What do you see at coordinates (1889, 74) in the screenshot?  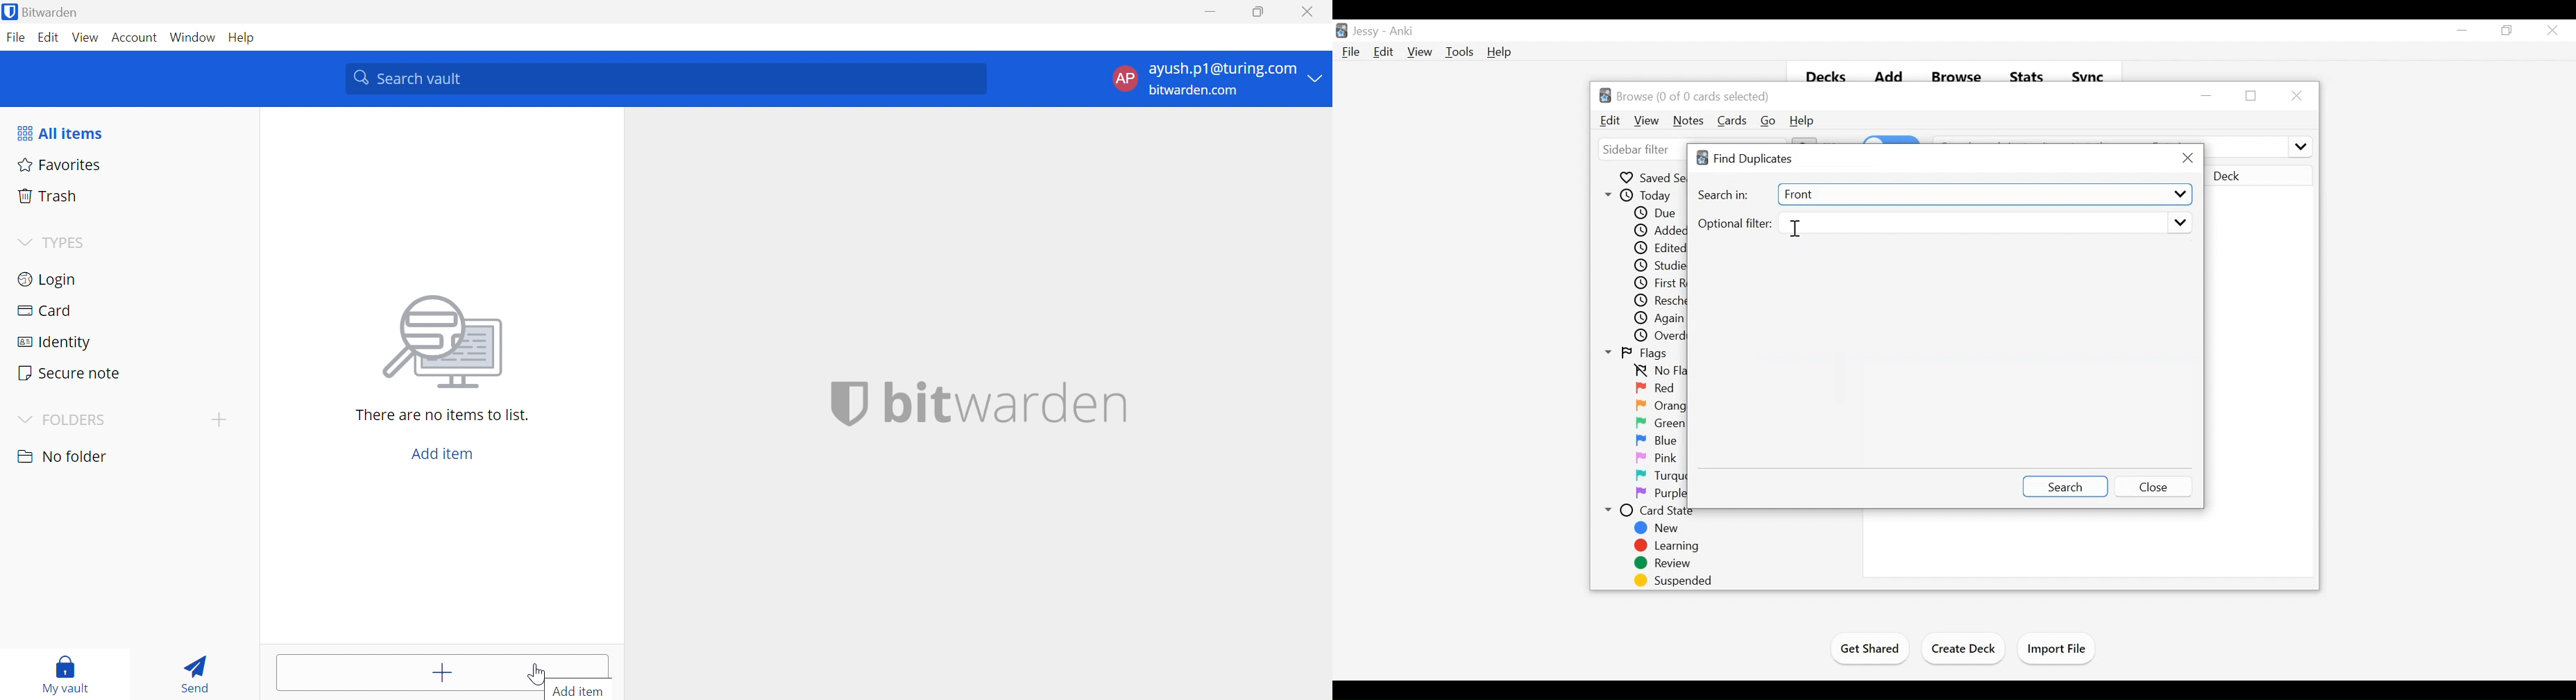 I see `Add` at bounding box center [1889, 74].